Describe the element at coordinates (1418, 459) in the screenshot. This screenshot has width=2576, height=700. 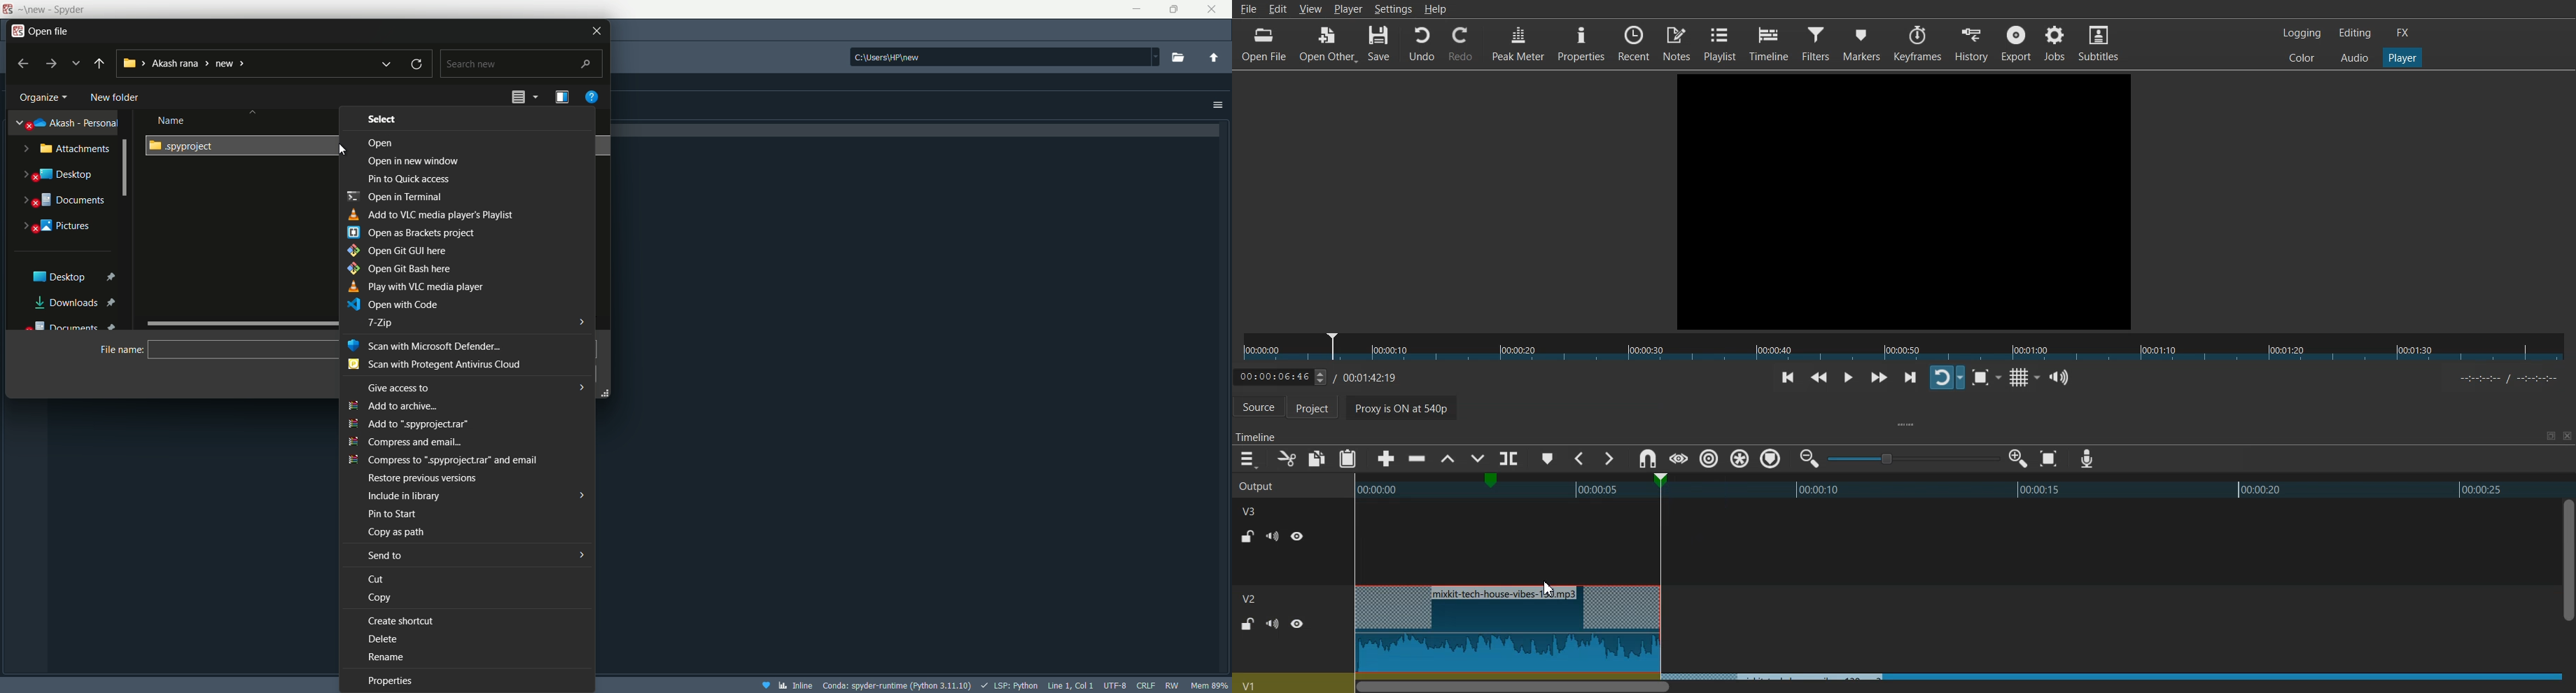
I see `Ripple delete` at that location.